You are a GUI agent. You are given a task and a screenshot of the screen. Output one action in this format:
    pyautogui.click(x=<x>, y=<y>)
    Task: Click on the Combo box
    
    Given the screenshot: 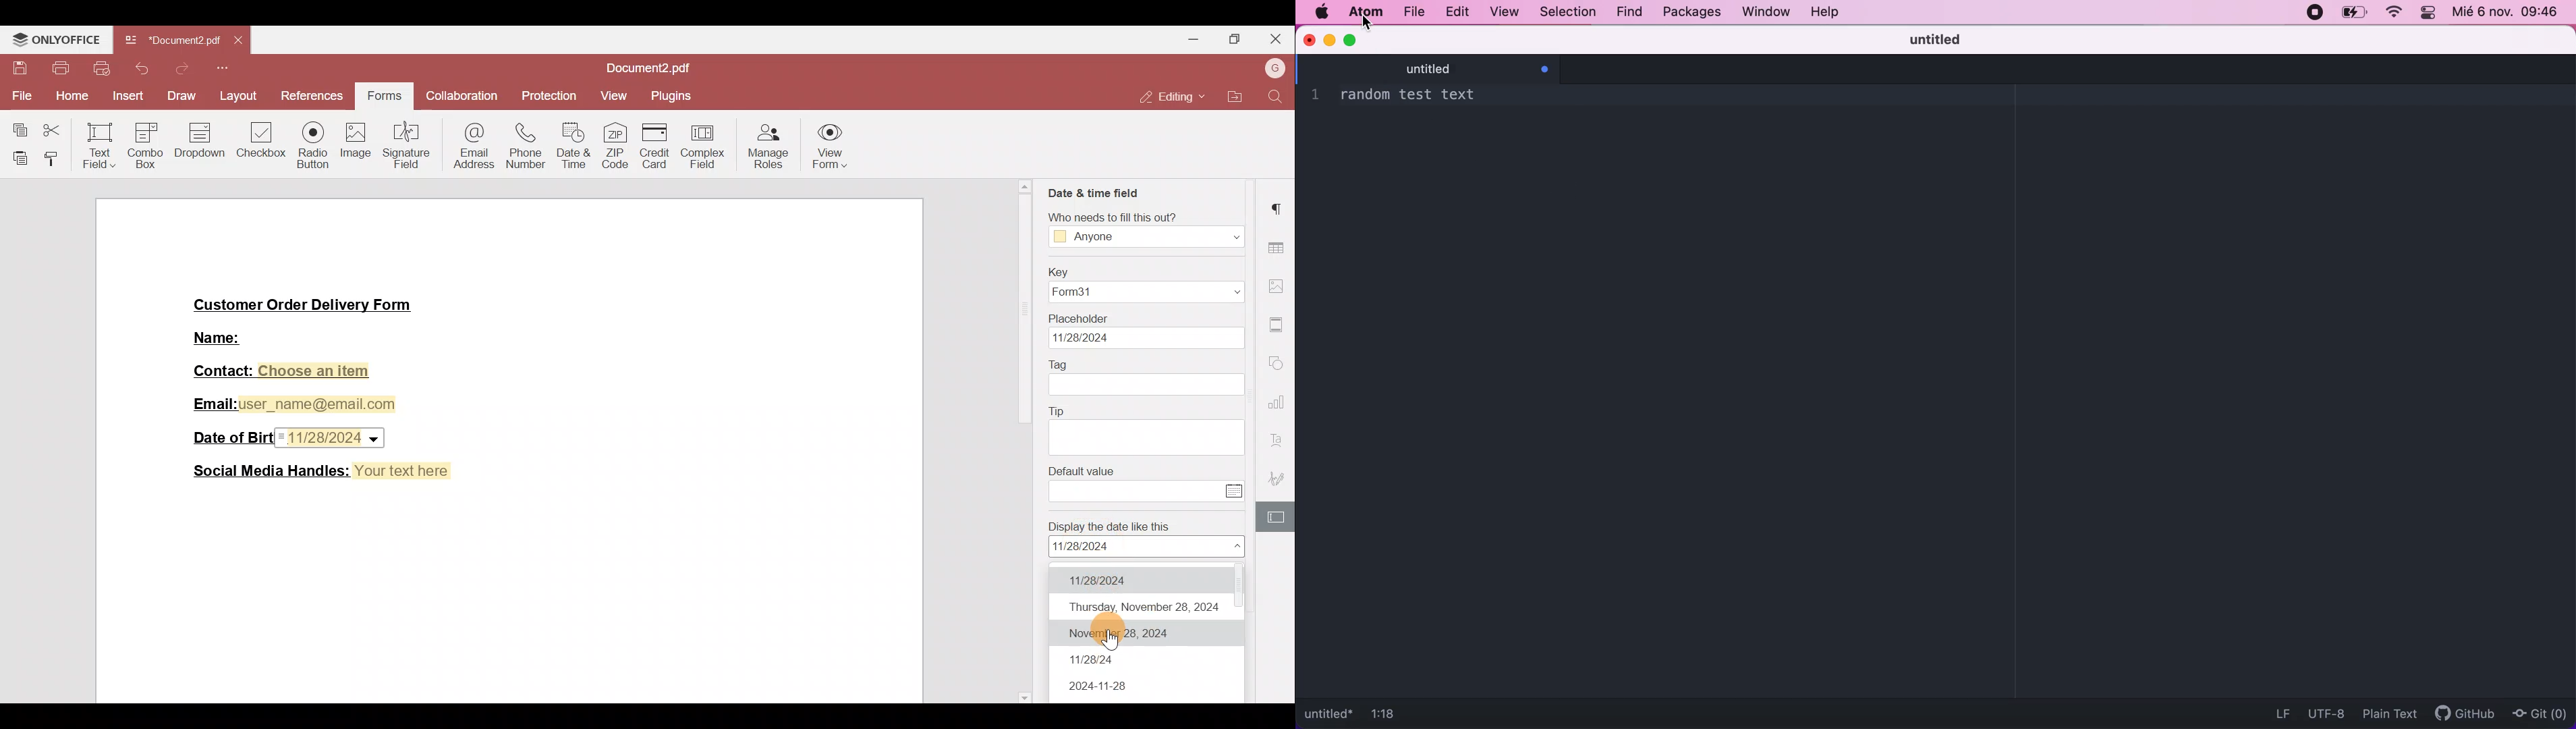 What is the action you would take?
    pyautogui.click(x=144, y=143)
    